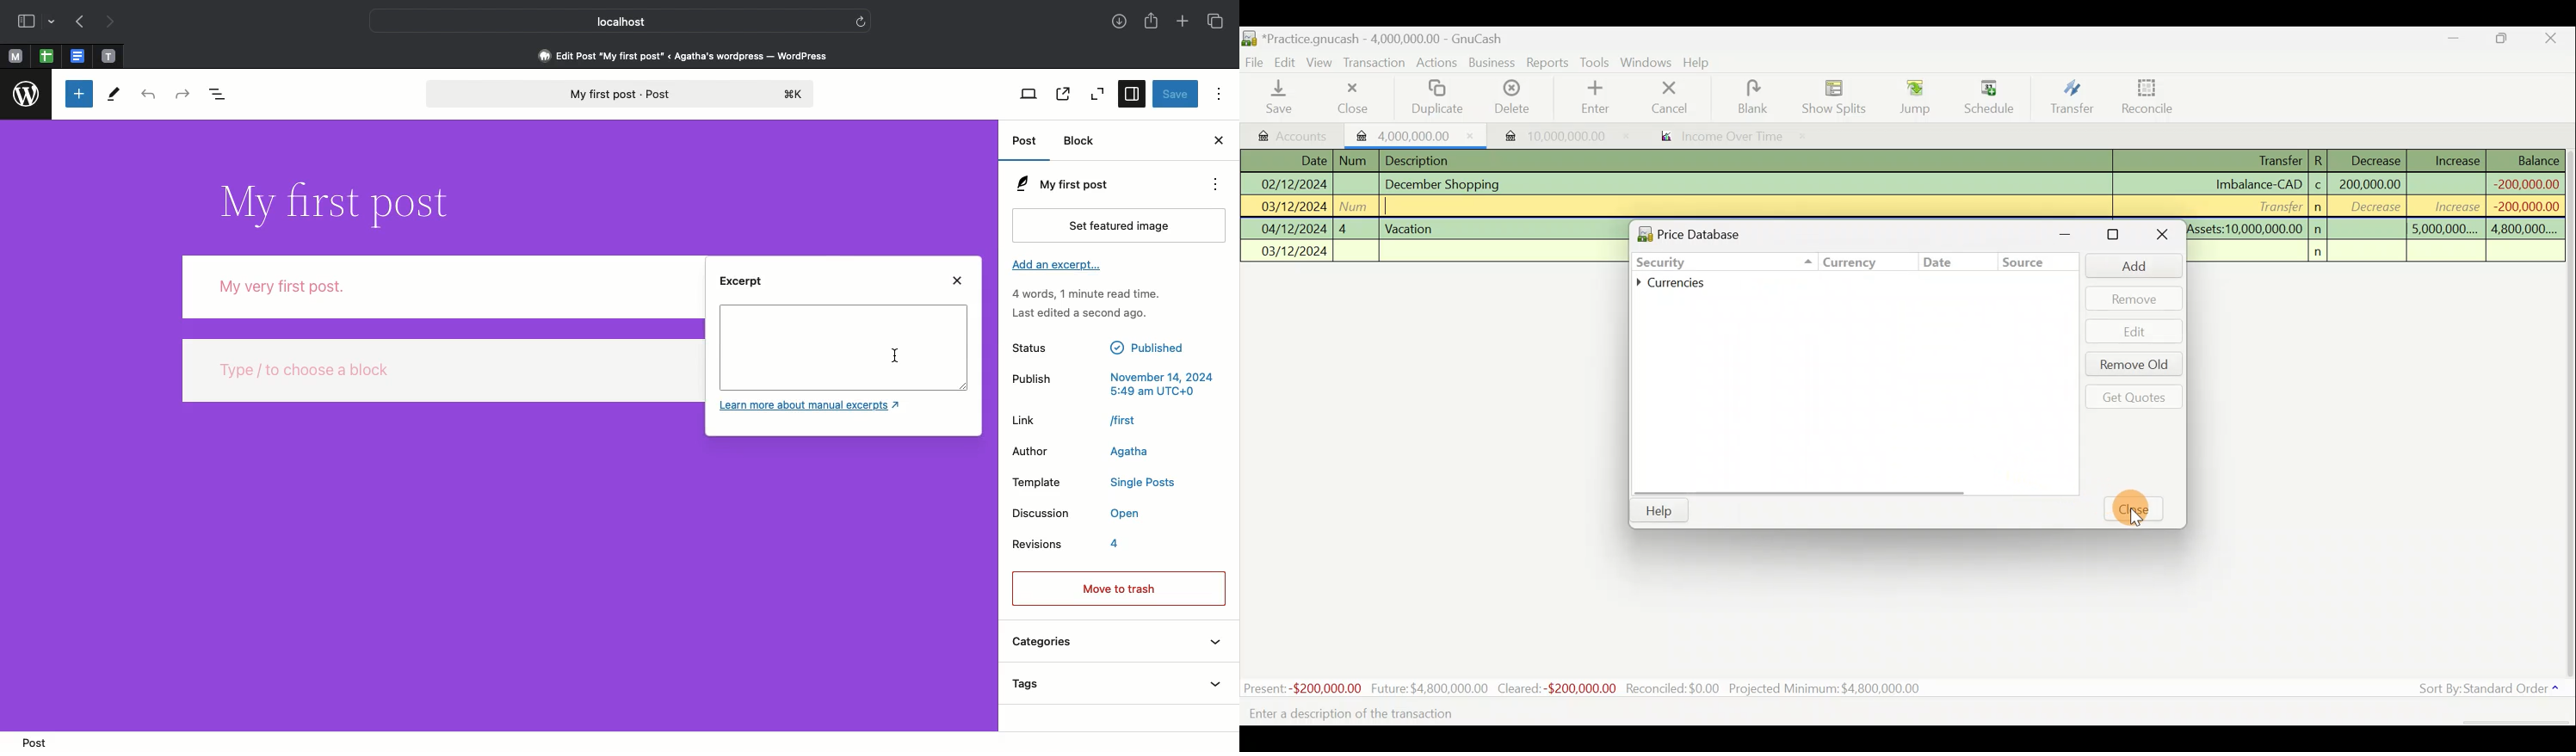  Describe the element at coordinates (1098, 96) in the screenshot. I see `Zoom out` at that location.